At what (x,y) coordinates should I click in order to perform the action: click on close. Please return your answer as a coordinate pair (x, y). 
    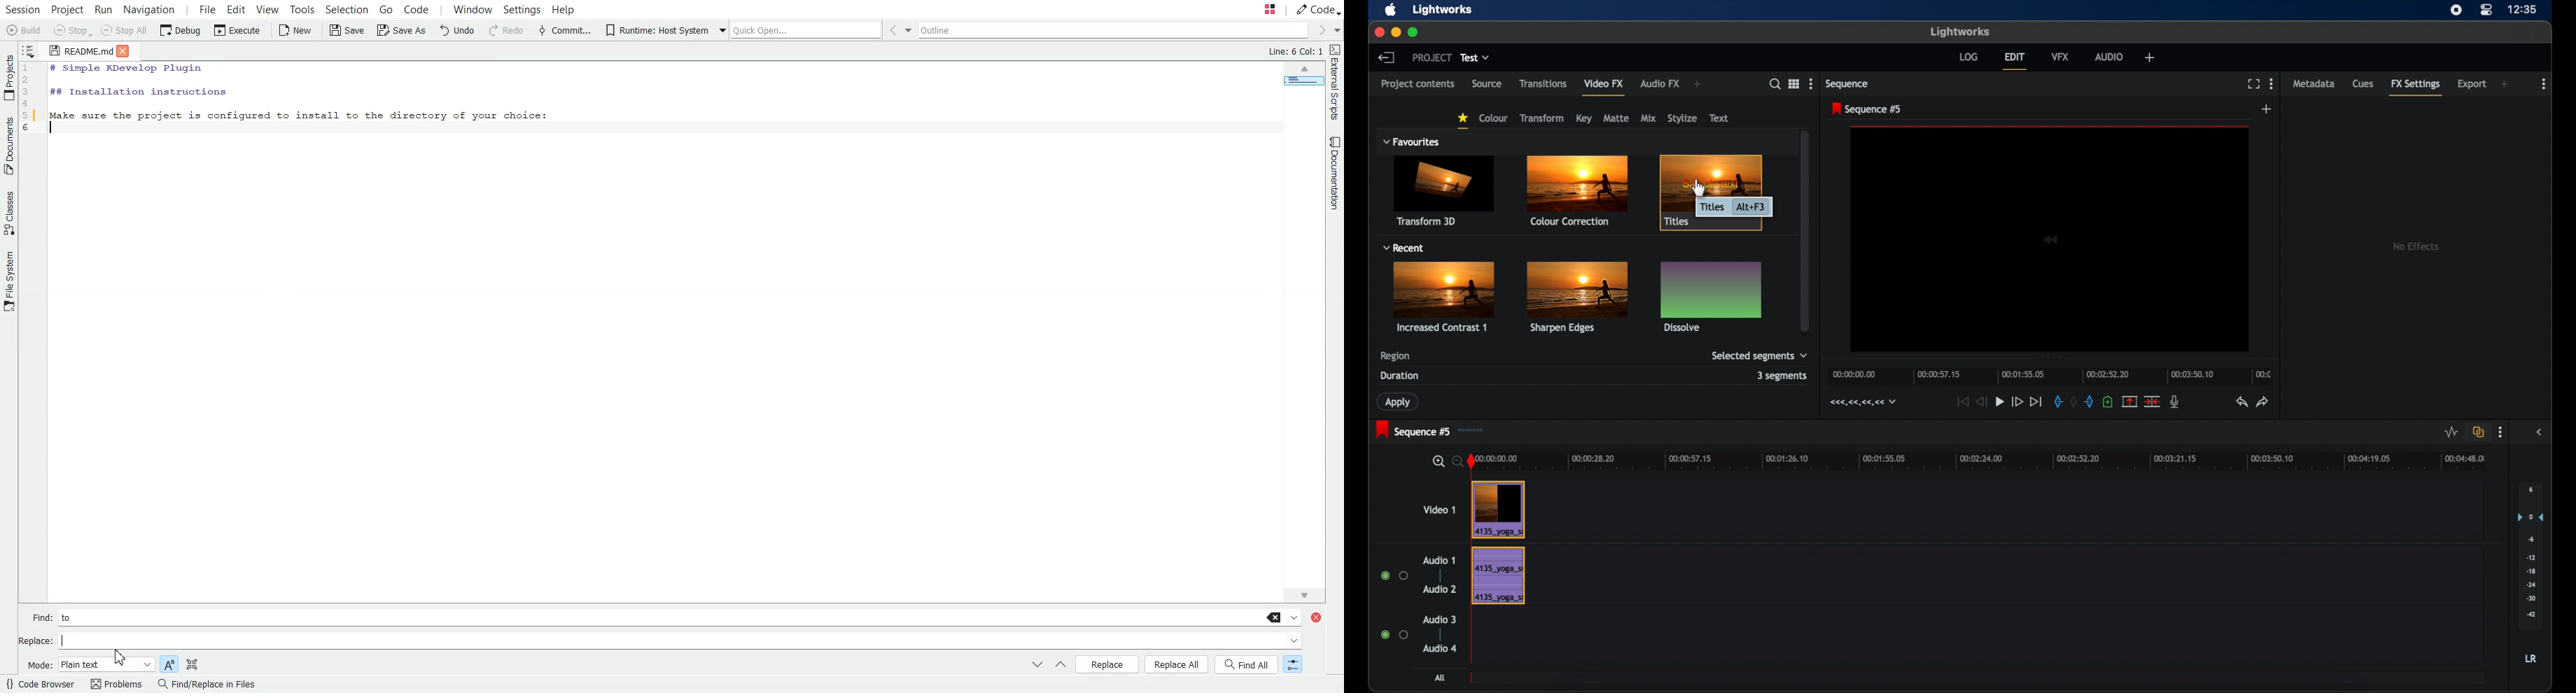
    Looking at the image, I should click on (1378, 31).